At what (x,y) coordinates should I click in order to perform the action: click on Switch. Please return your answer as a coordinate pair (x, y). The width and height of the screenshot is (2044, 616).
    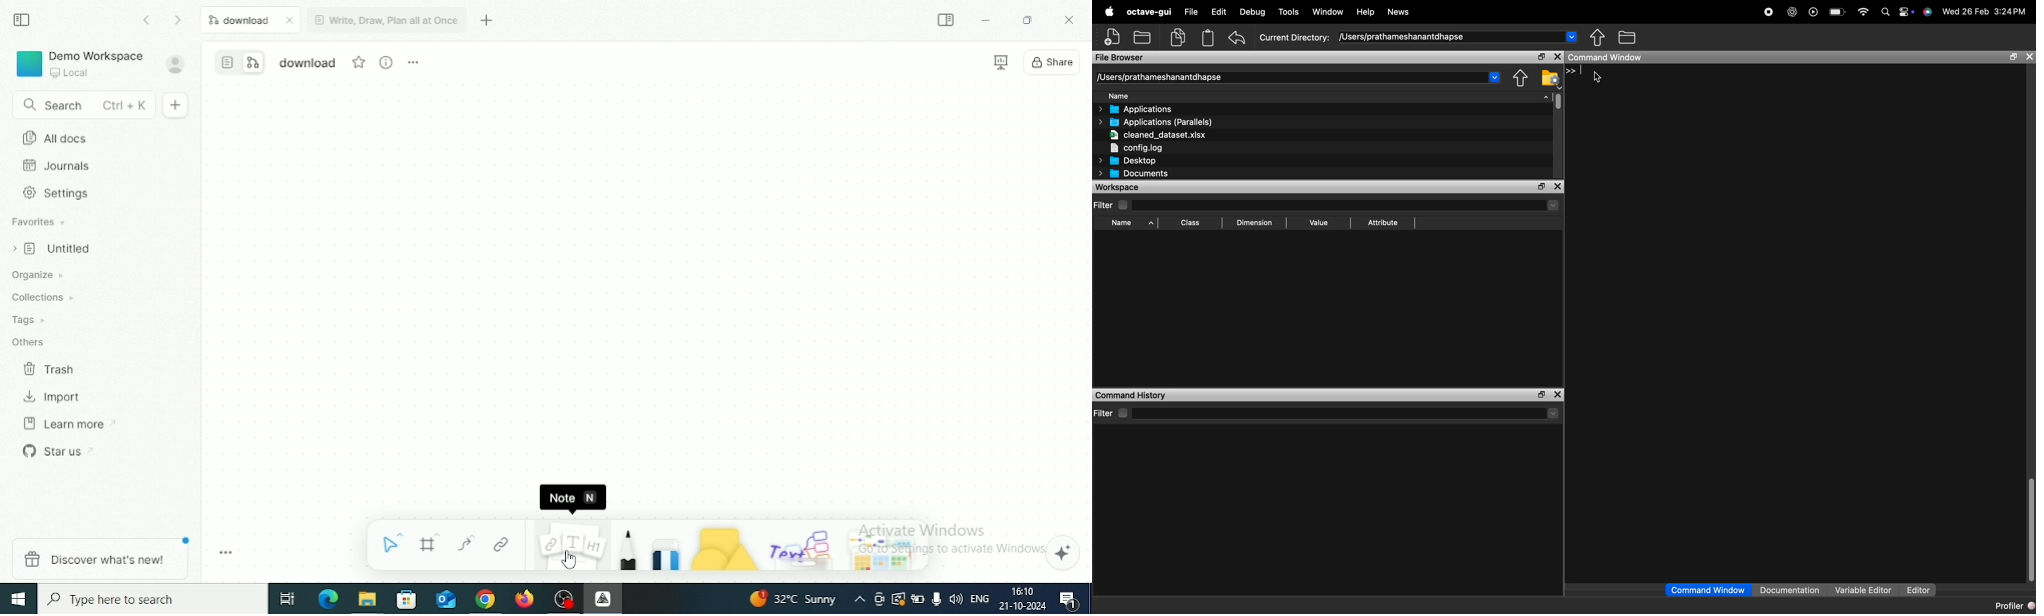
    Looking at the image, I should click on (240, 62).